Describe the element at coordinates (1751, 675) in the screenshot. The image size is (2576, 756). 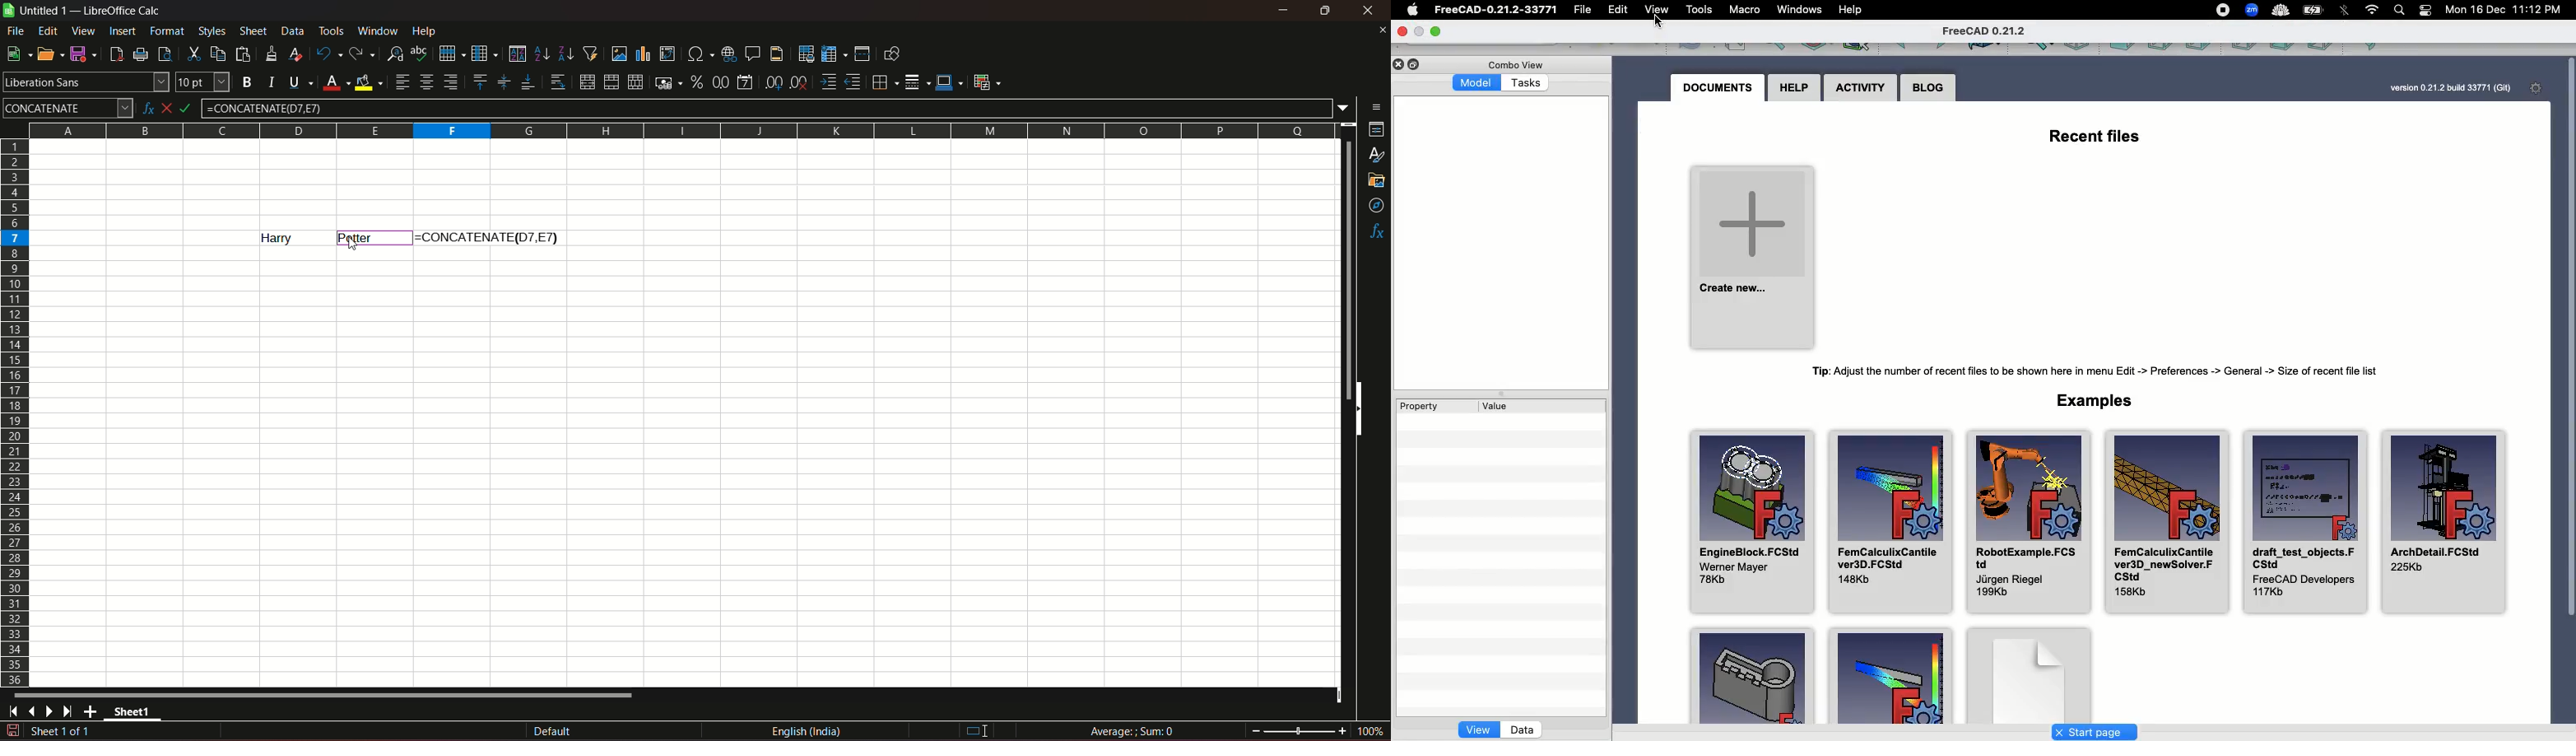
I see `Examples` at that location.